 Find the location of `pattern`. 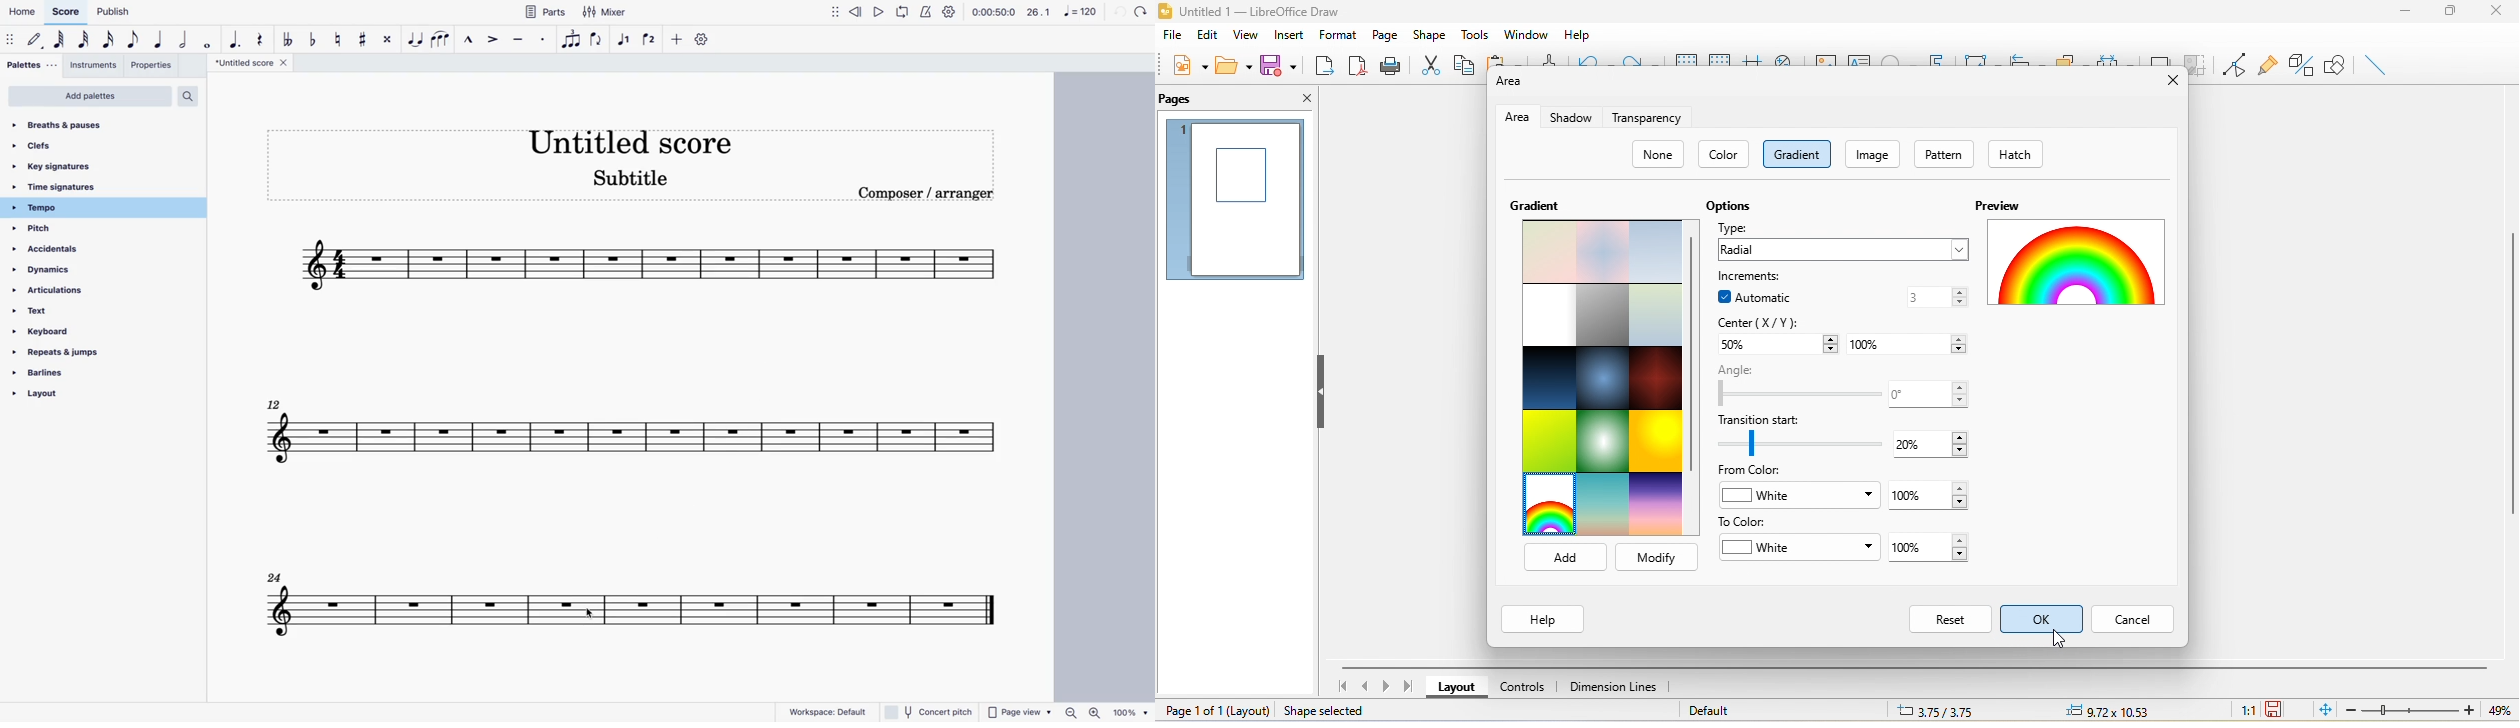

pattern is located at coordinates (1945, 153).